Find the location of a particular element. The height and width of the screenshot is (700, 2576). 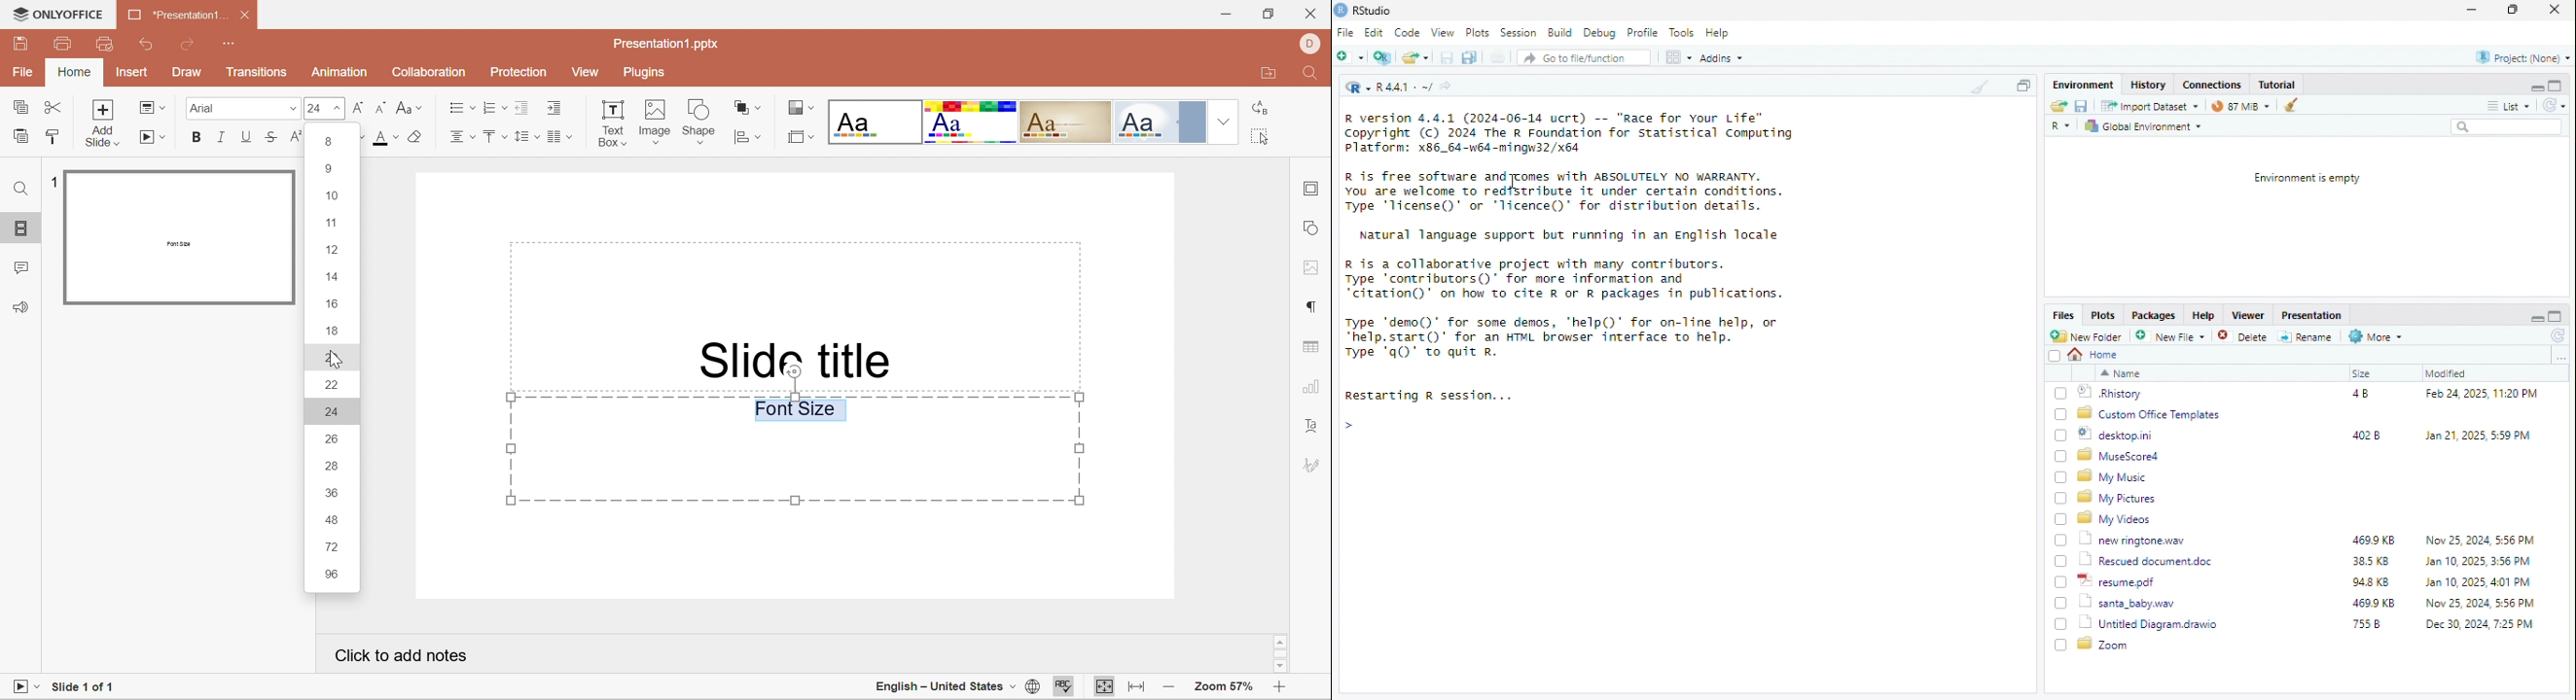

Code is located at coordinates (1408, 33).